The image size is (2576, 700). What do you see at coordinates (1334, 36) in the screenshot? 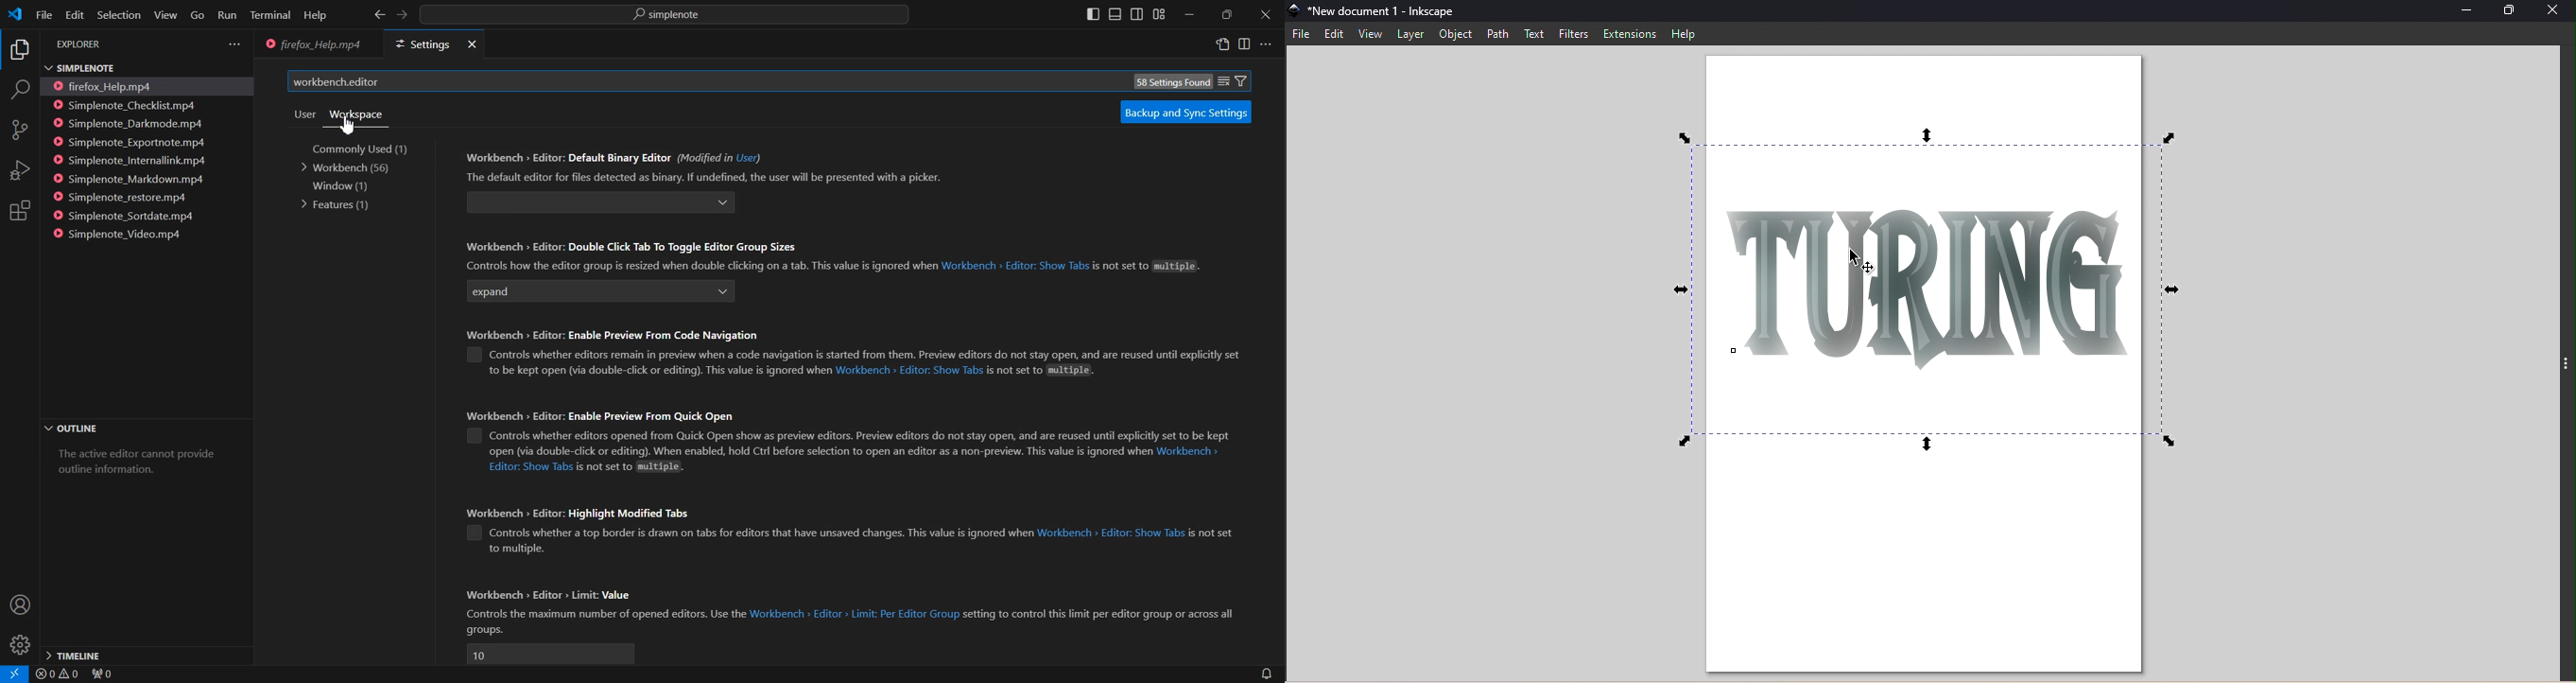
I see `Edit` at bounding box center [1334, 36].